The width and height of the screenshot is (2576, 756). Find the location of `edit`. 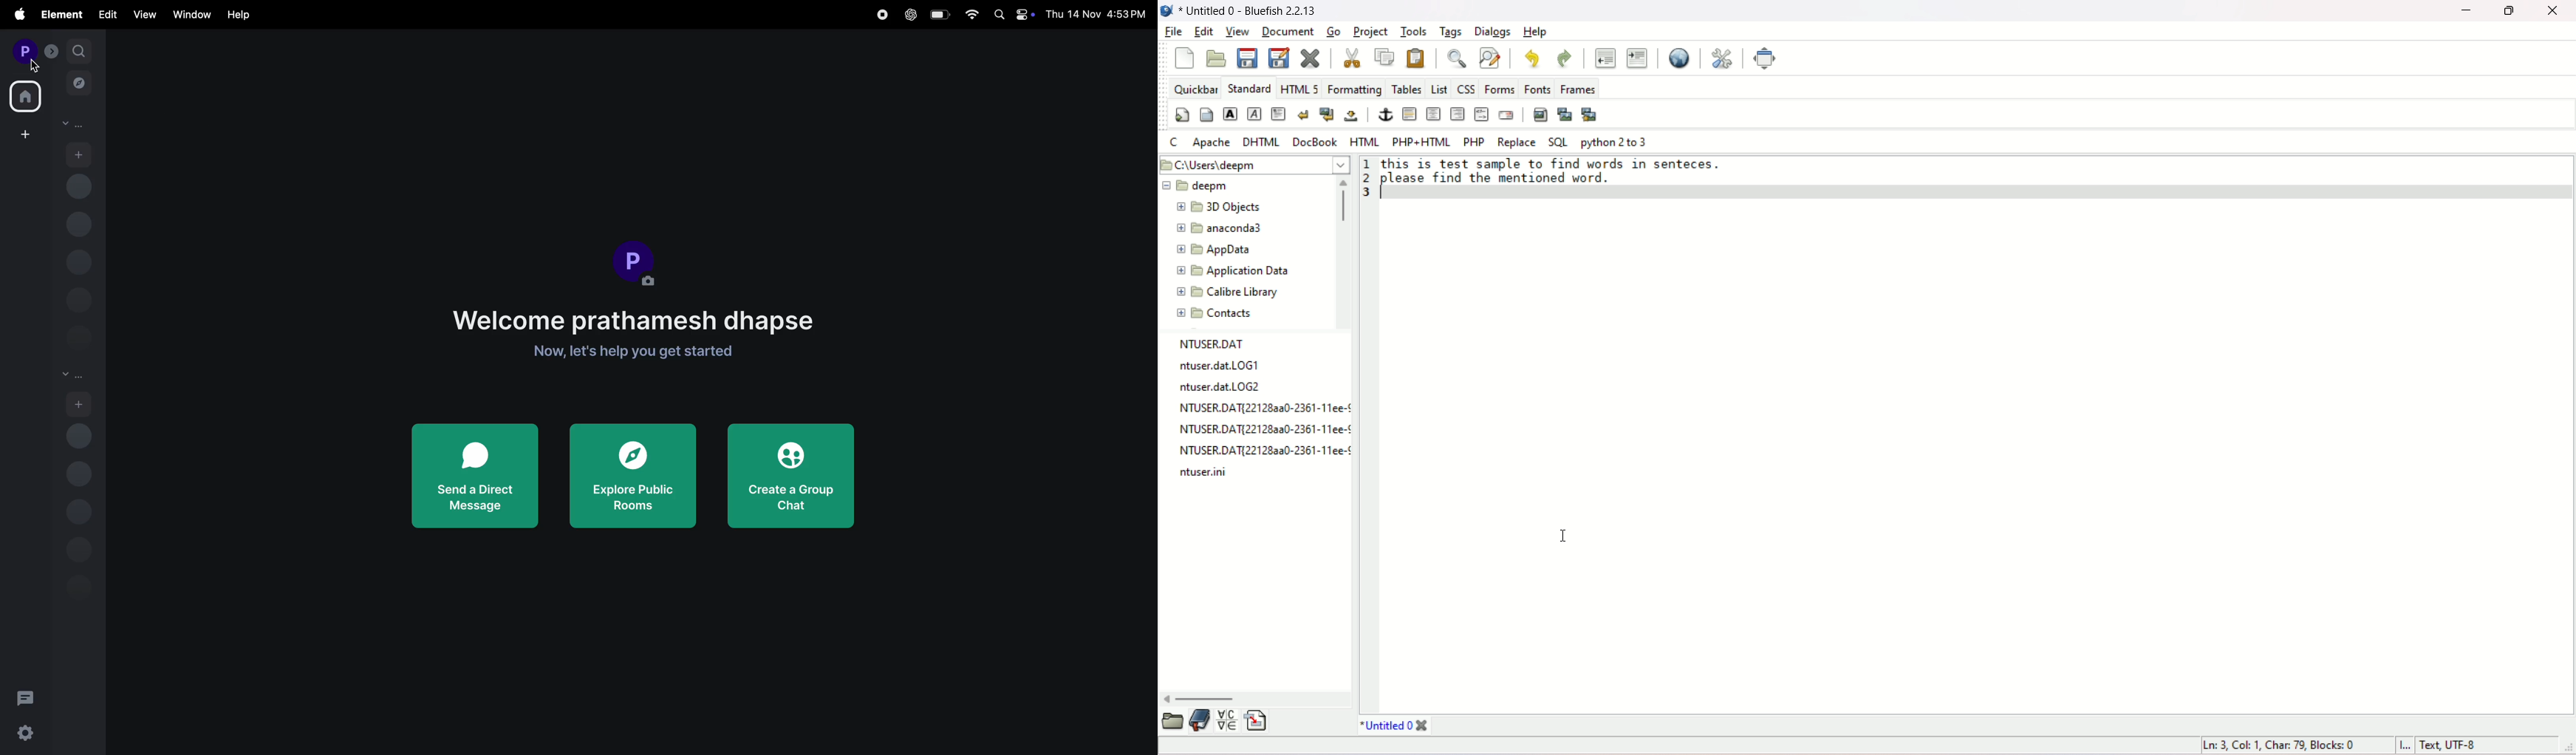

edit is located at coordinates (105, 16).